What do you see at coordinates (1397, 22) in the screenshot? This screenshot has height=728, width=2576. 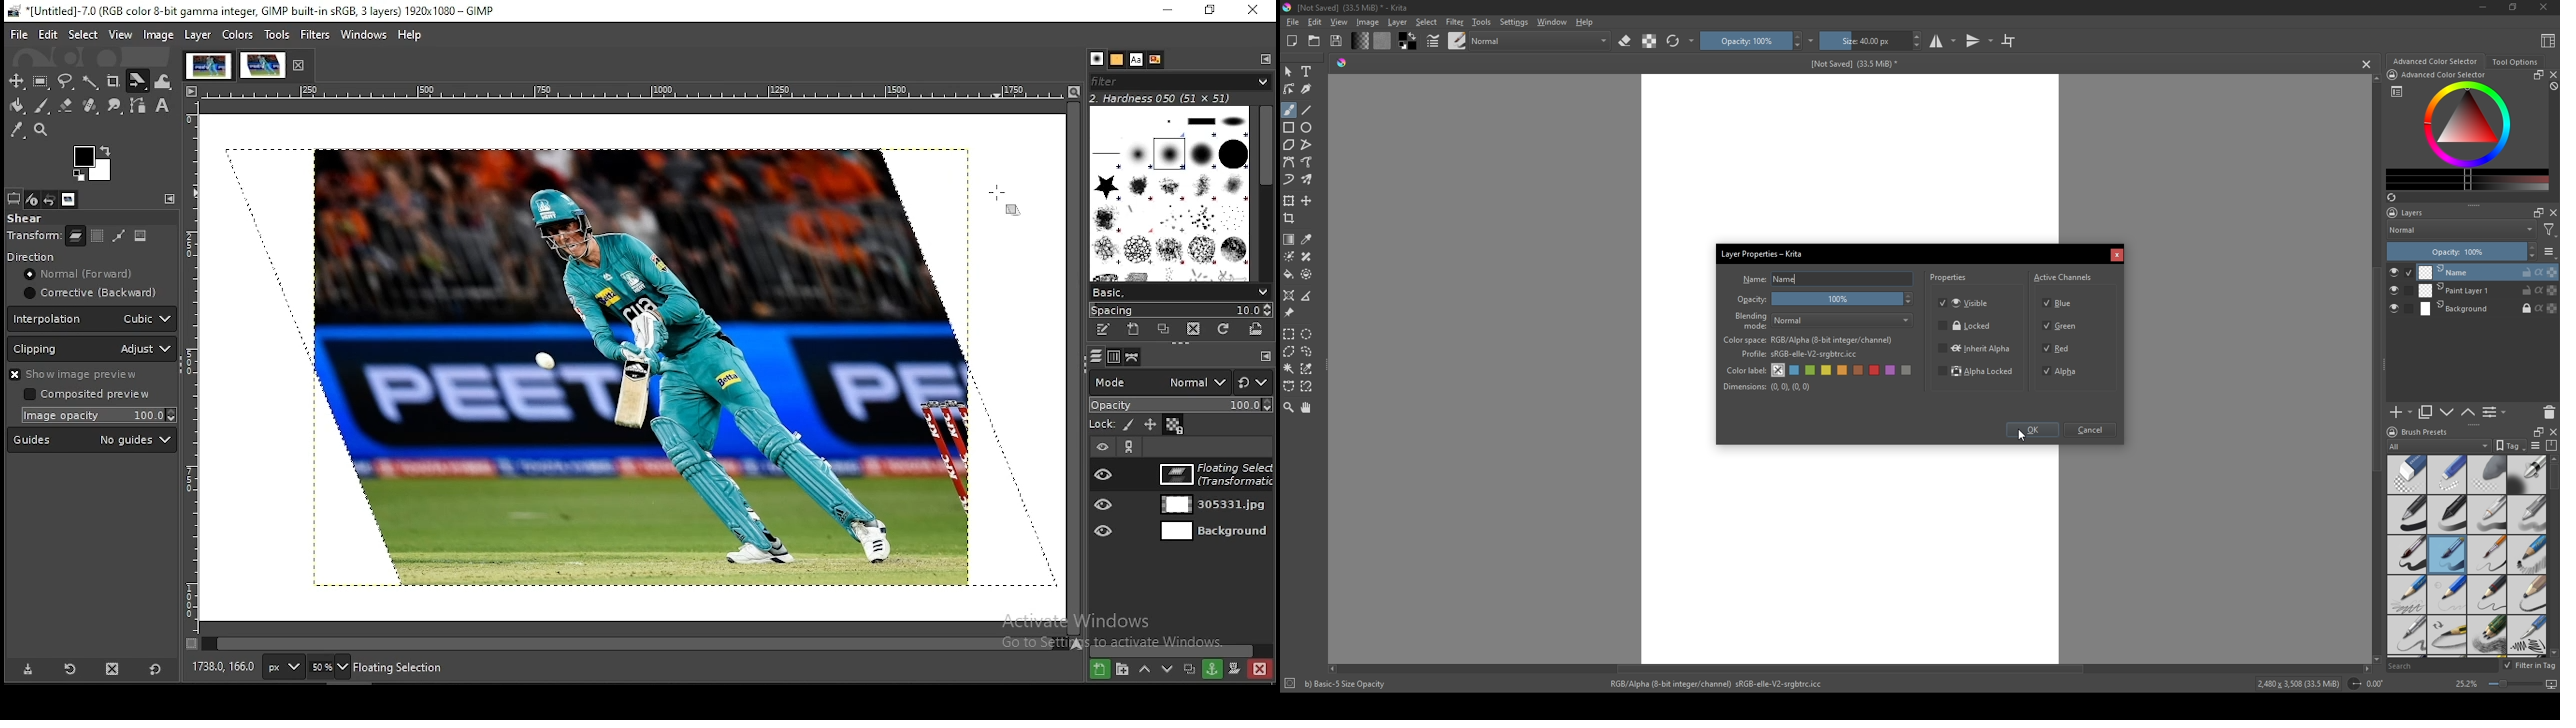 I see `Layer` at bounding box center [1397, 22].